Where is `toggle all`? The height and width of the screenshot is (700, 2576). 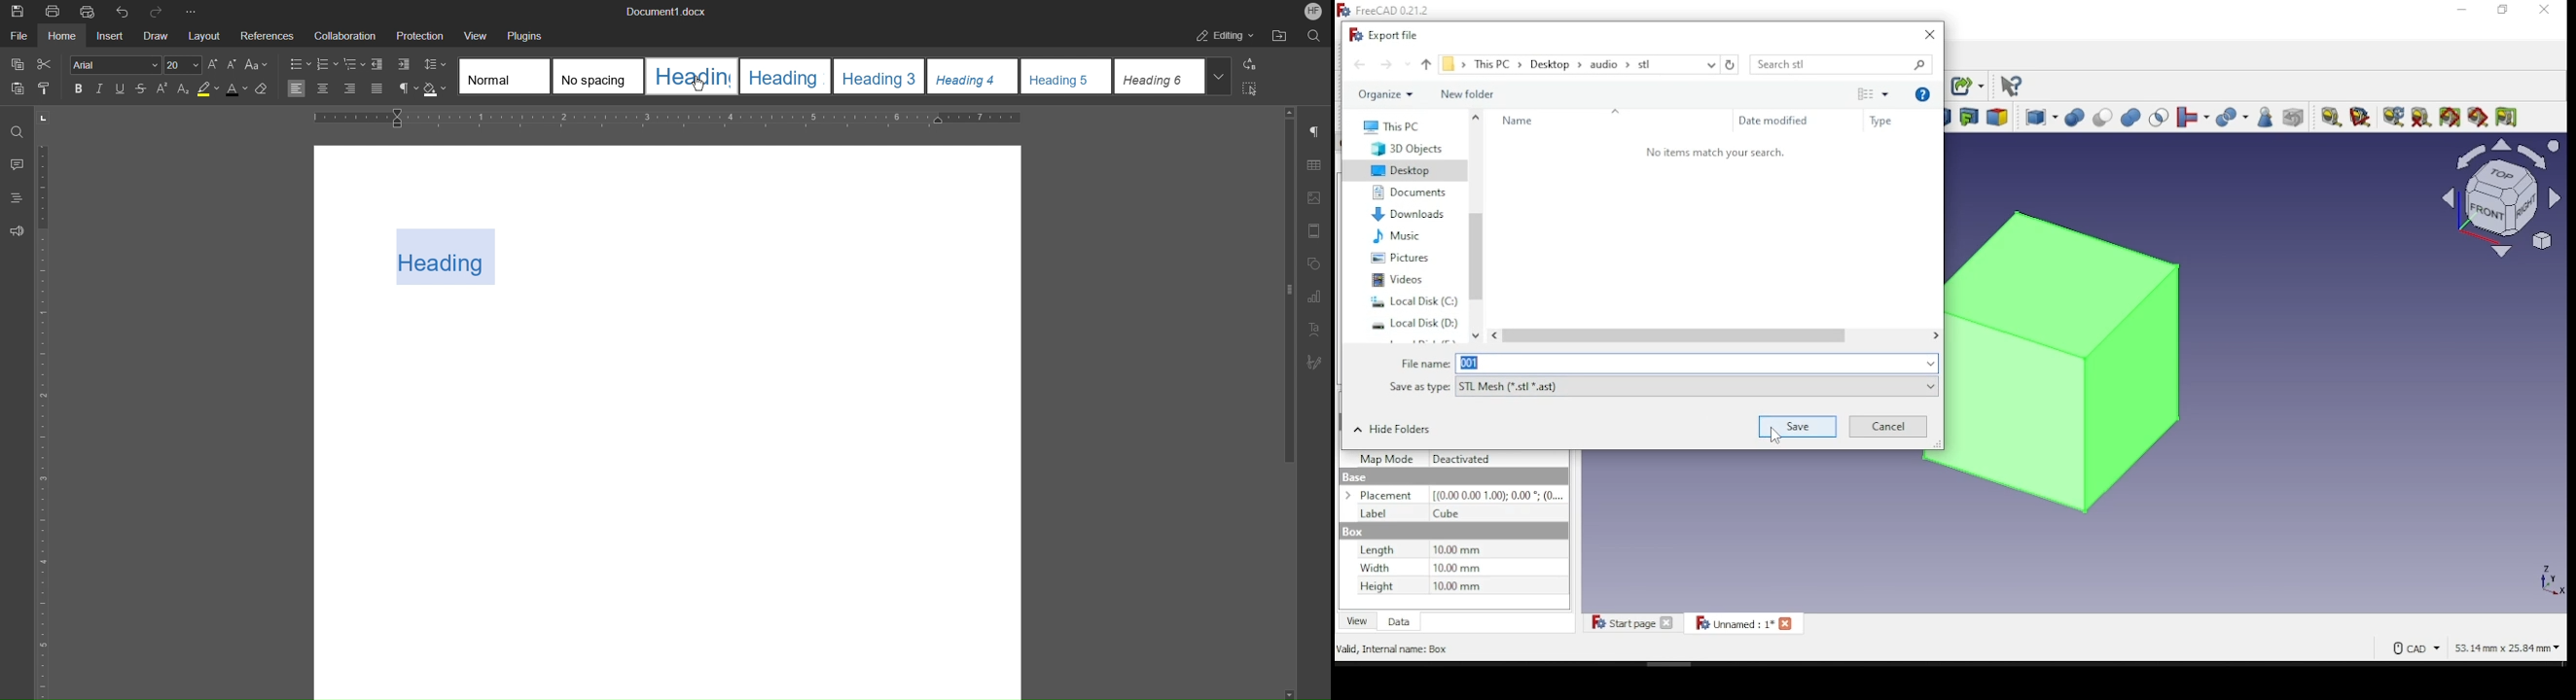
toggle all is located at coordinates (2450, 118).